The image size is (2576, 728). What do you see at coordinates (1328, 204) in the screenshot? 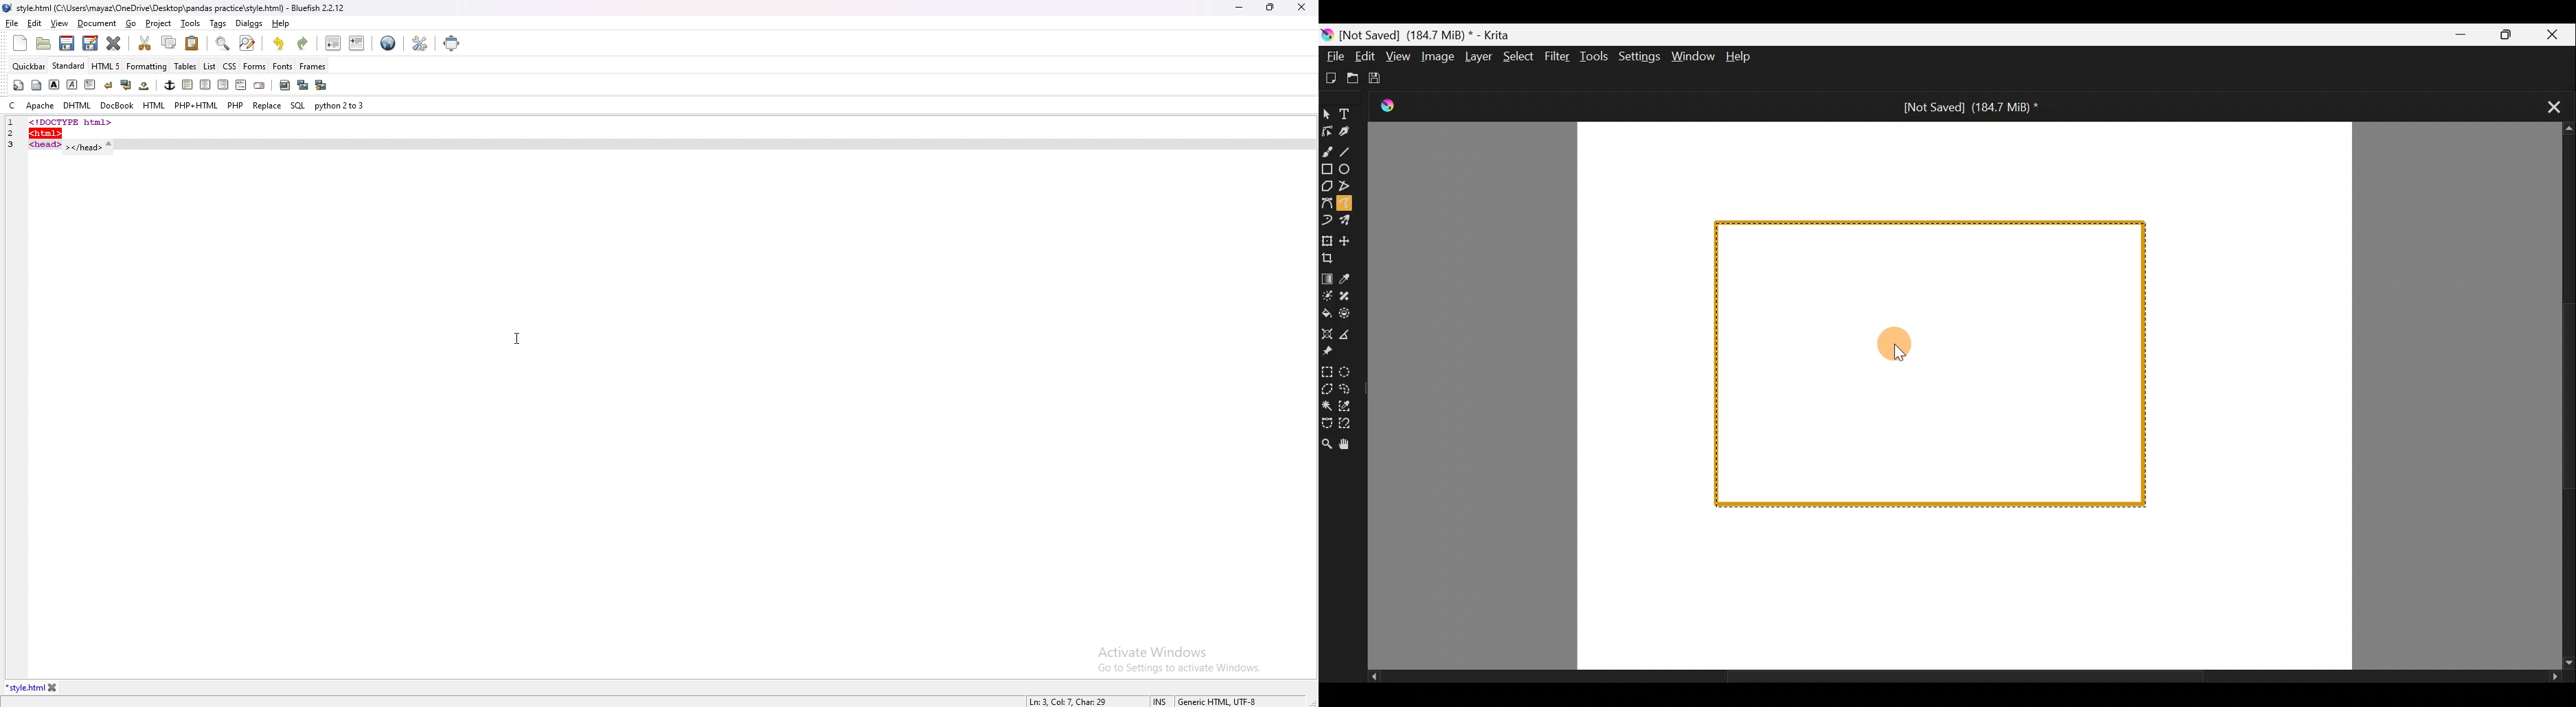
I see `Bezier curve tool` at bounding box center [1328, 204].